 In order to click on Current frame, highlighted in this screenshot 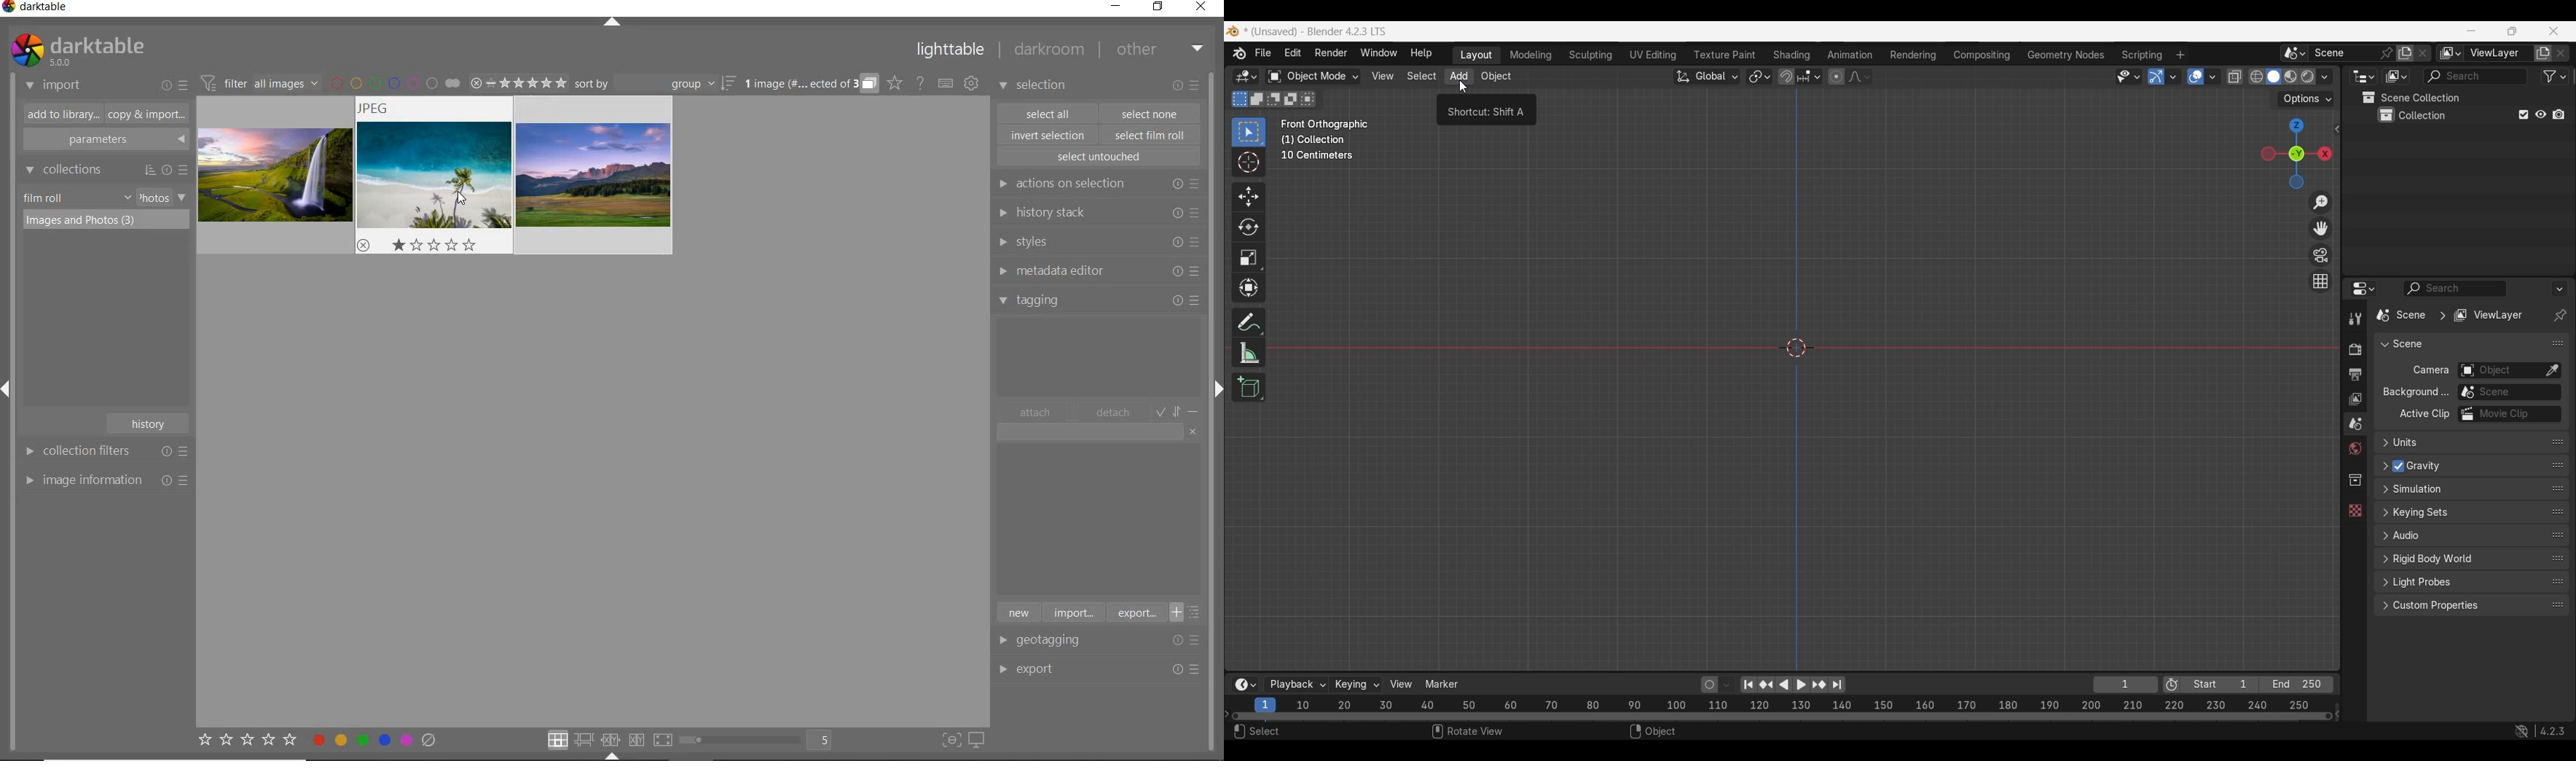, I will do `click(1265, 705)`.